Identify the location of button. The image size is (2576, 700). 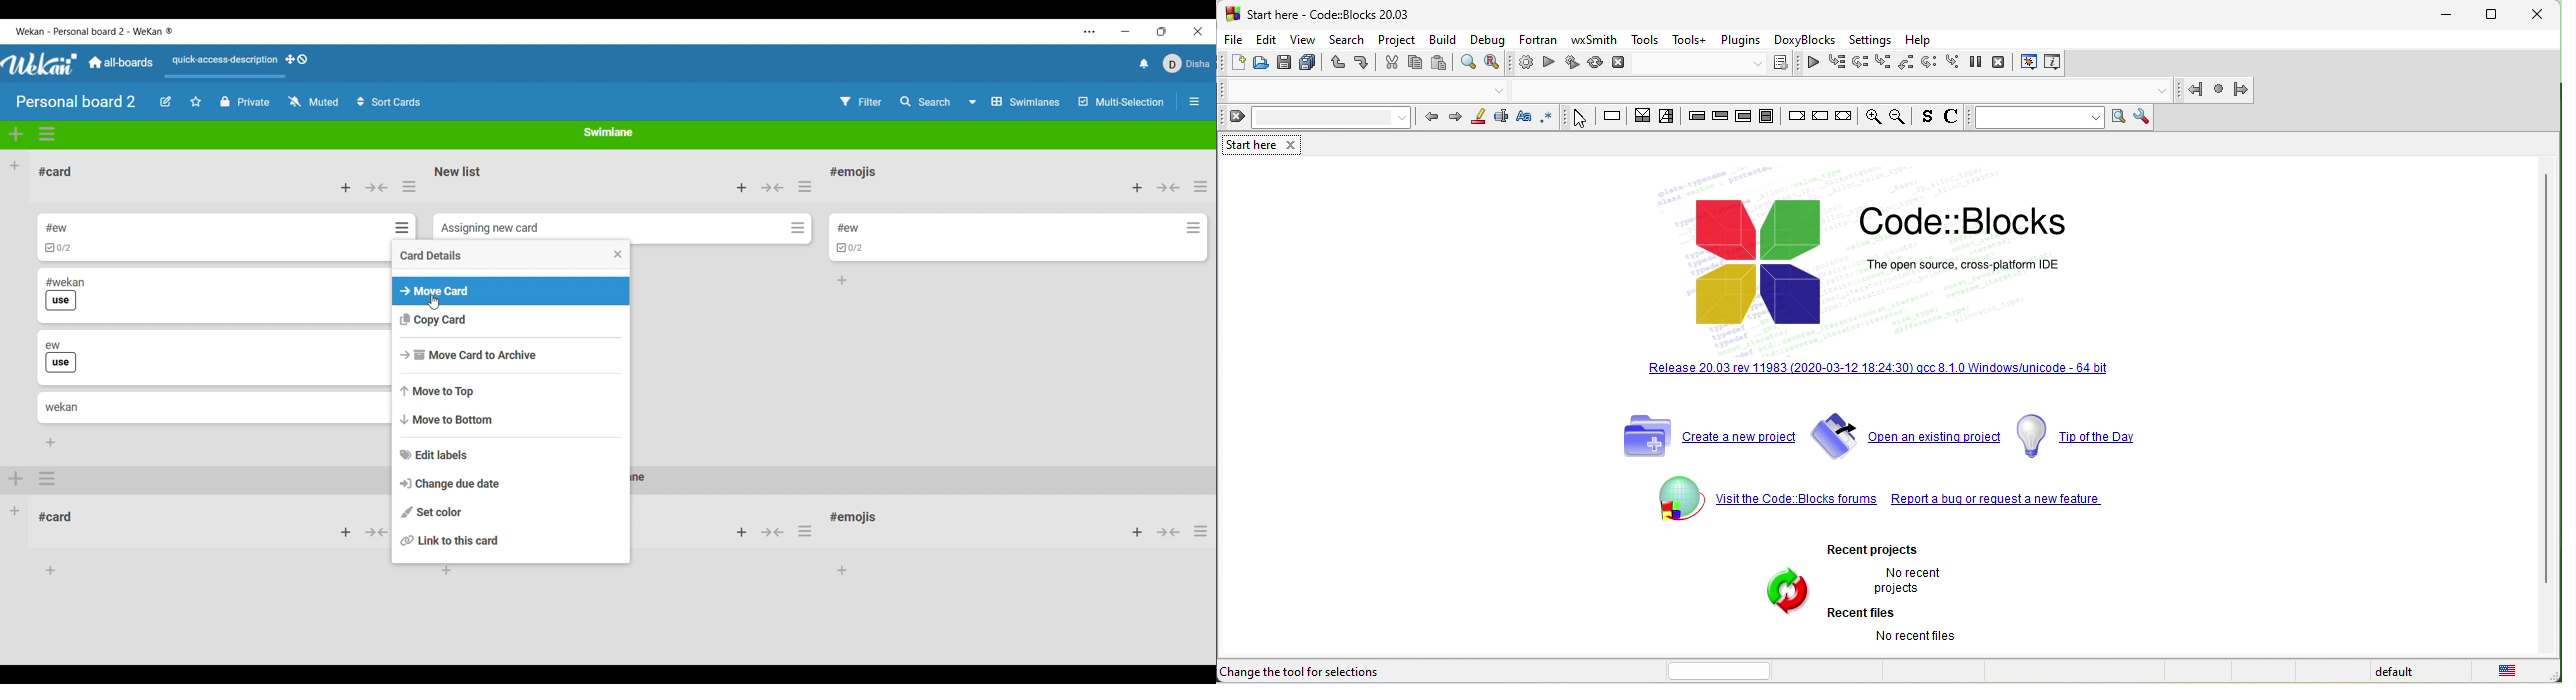
(773, 531).